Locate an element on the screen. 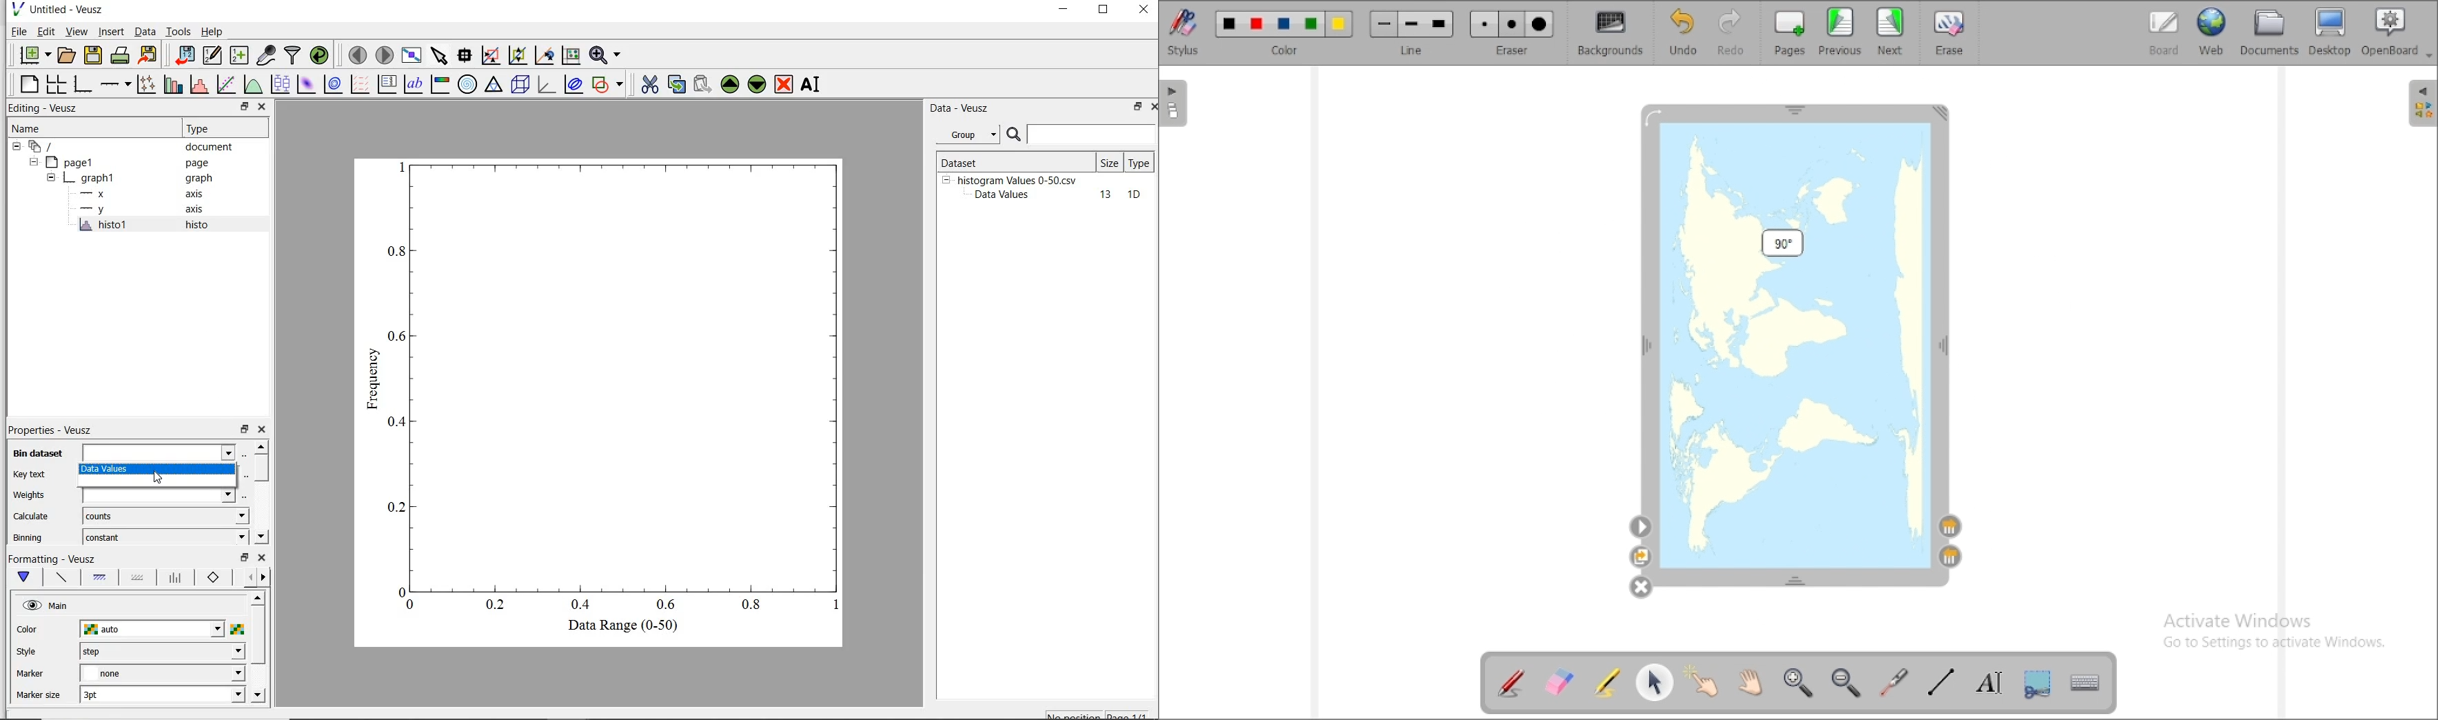  marker border is located at coordinates (214, 578).